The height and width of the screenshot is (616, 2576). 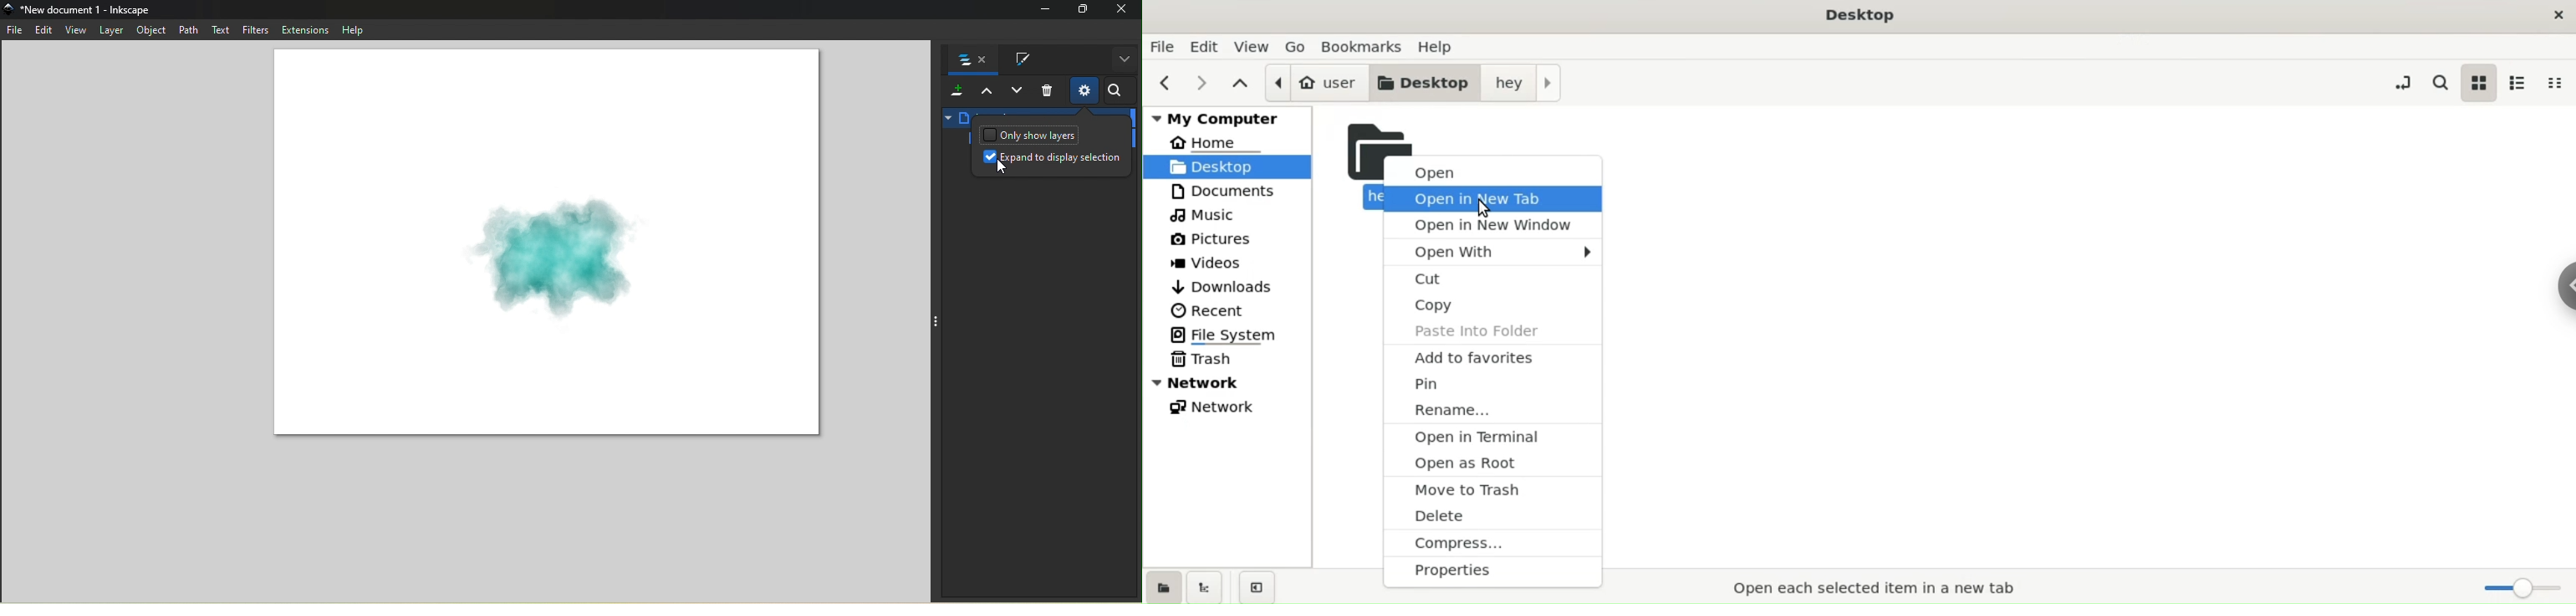 What do you see at coordinates (219, 31) in the screenshot?
I see `Text` at bounding box center [219, 31].